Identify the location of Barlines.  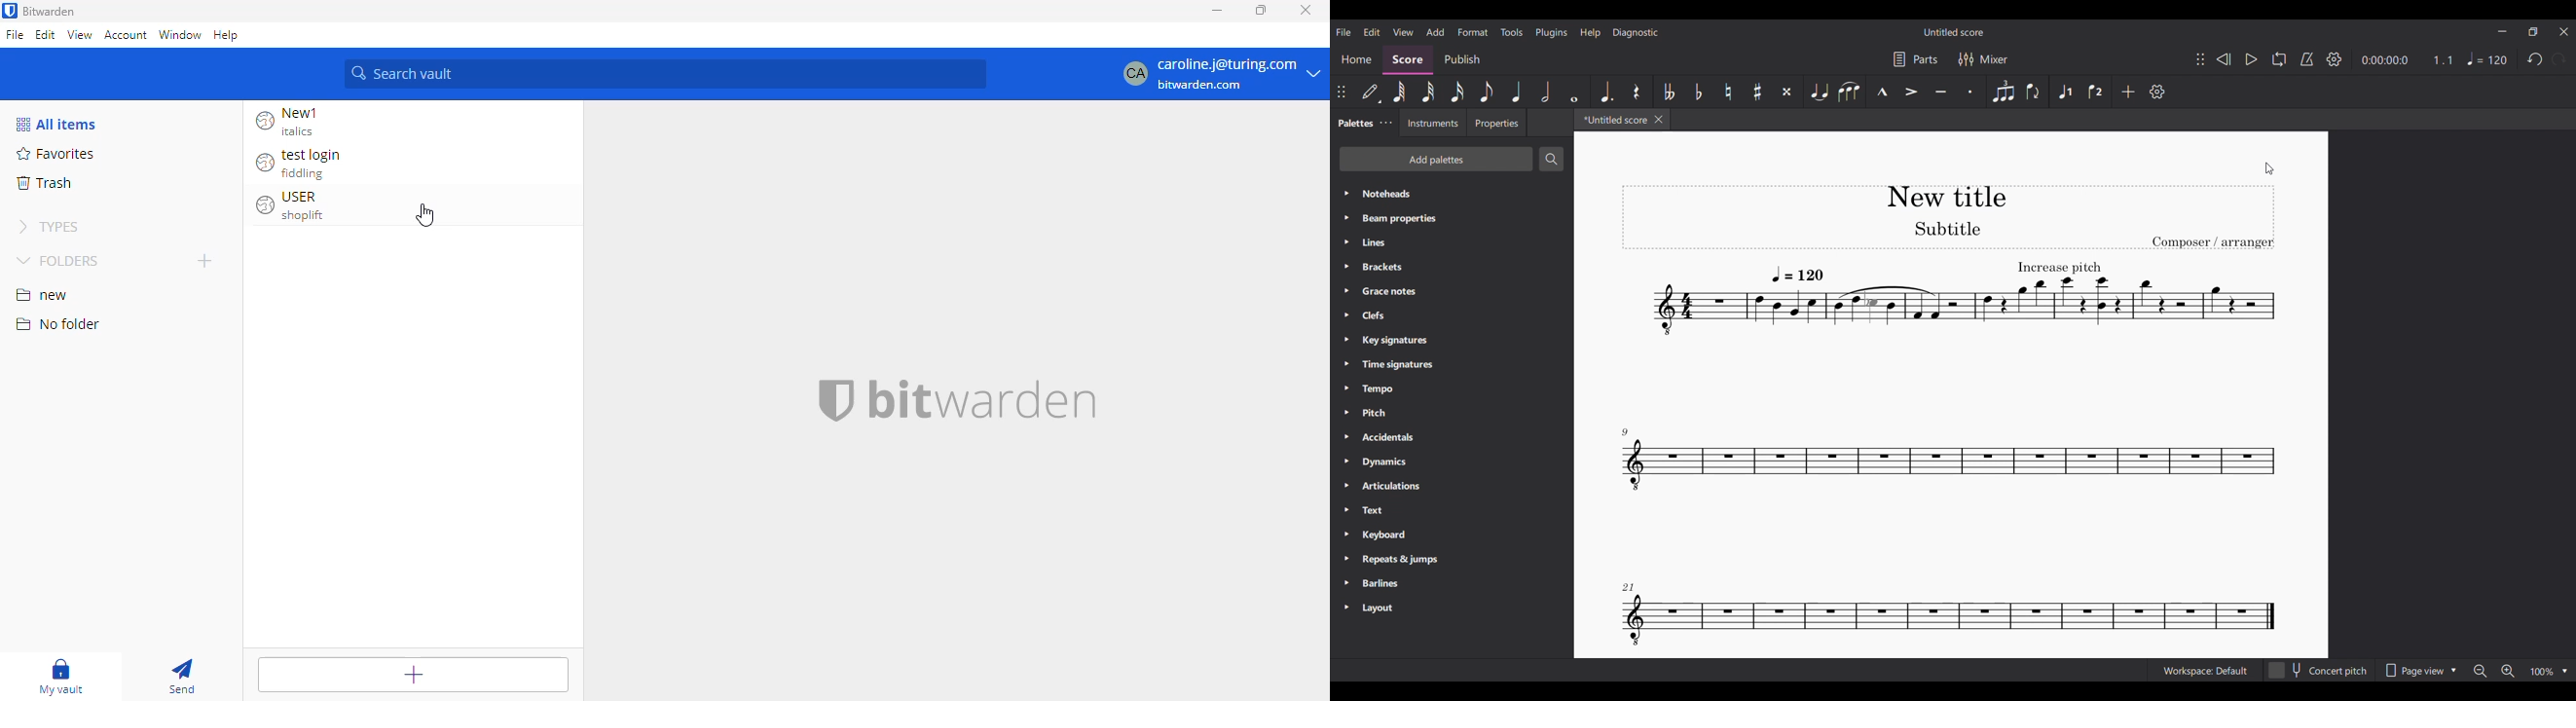
(1453, 584).